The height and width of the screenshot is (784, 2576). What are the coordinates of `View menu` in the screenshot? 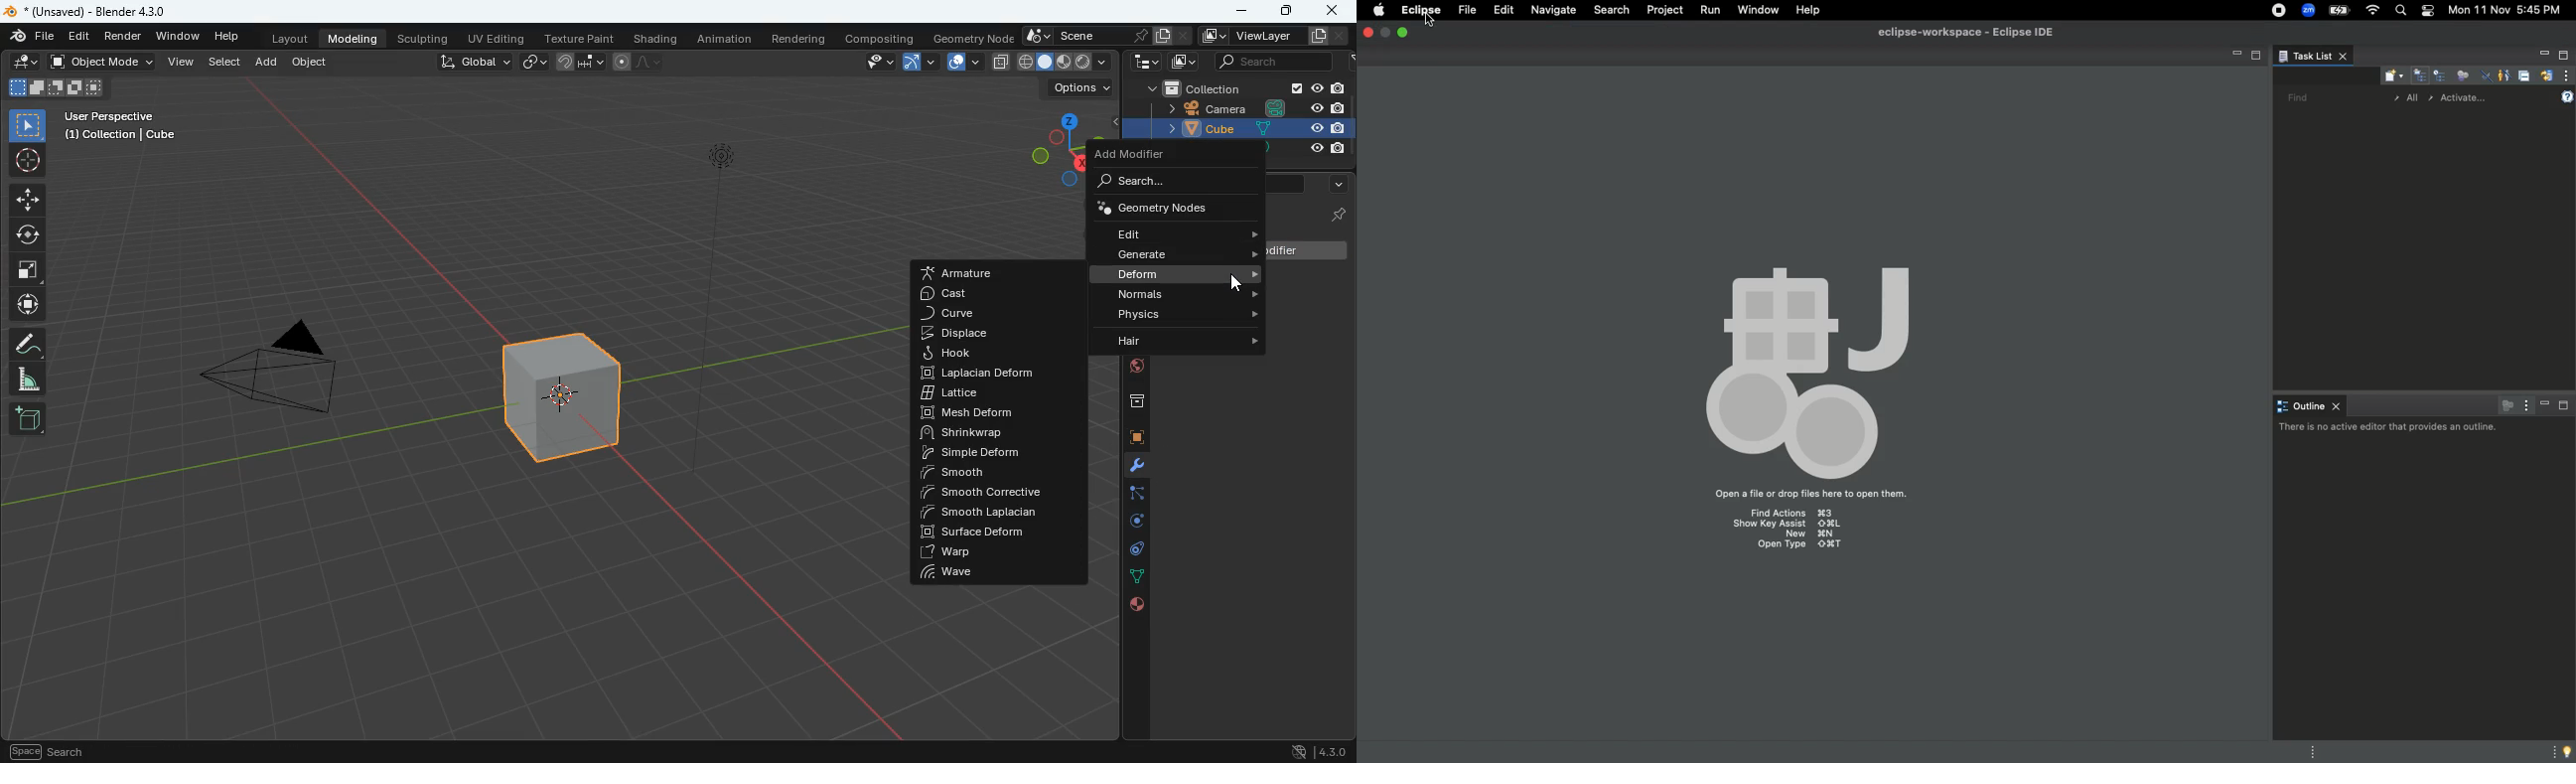 It's located at (2526, 405).